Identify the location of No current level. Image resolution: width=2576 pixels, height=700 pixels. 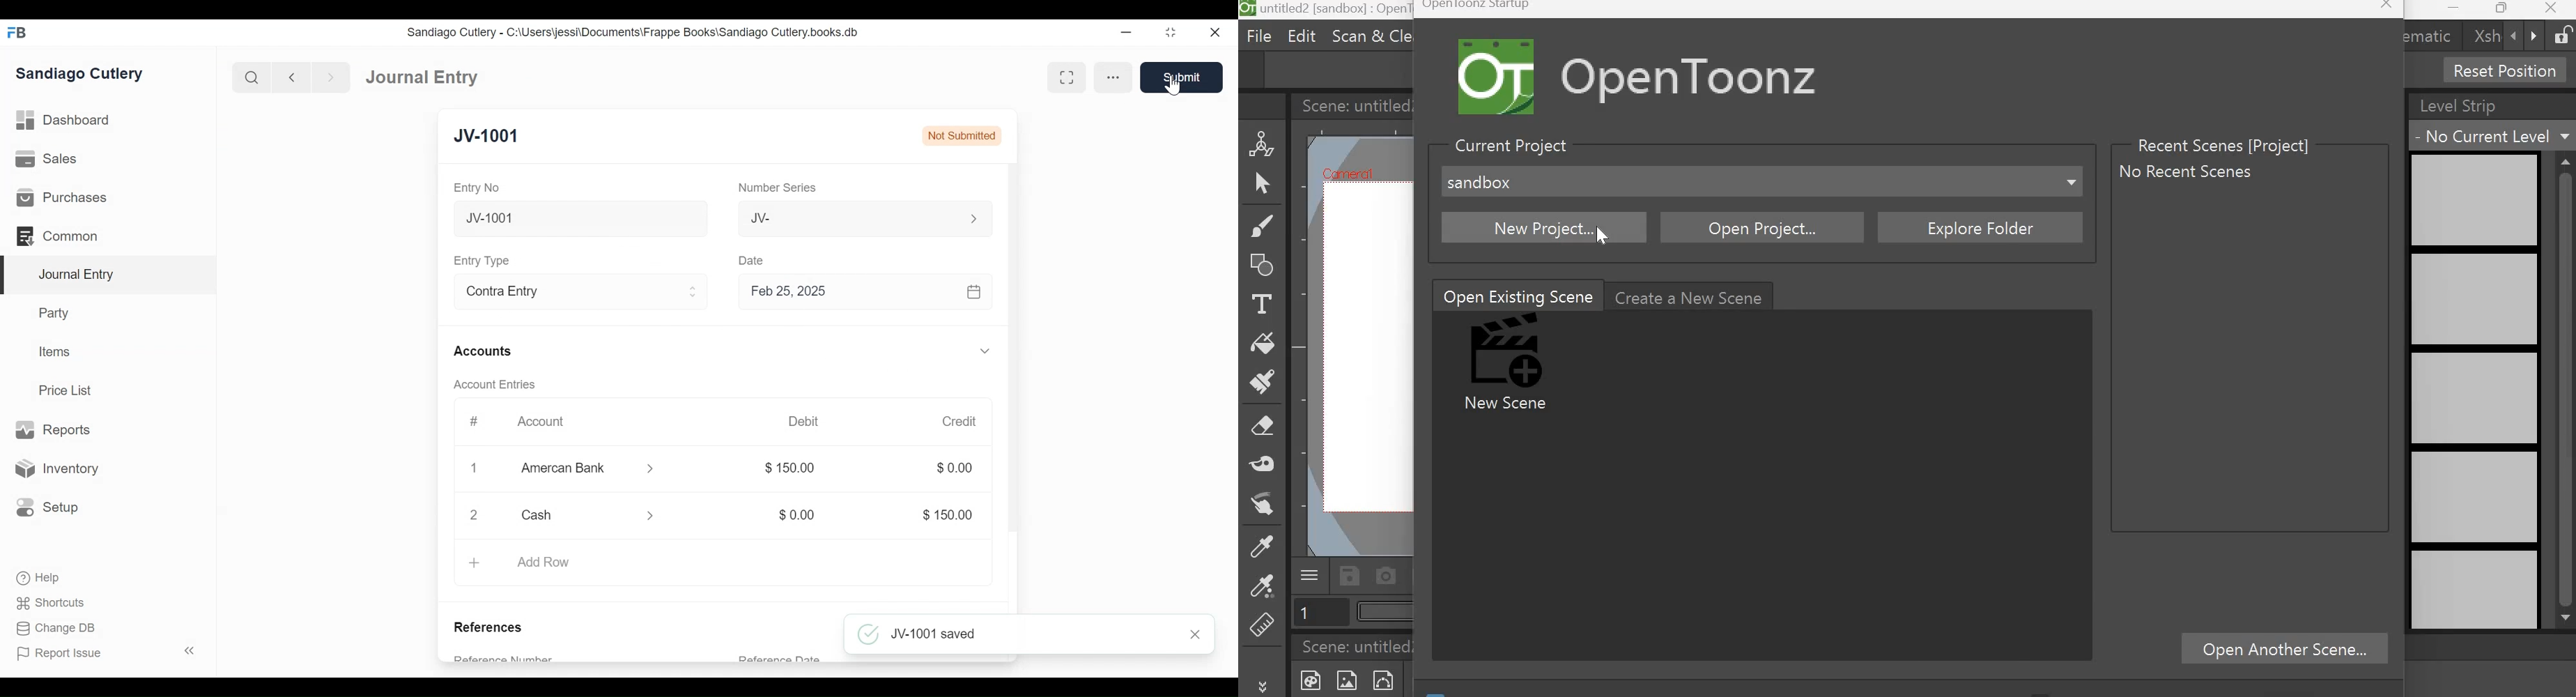
(2490, 138).